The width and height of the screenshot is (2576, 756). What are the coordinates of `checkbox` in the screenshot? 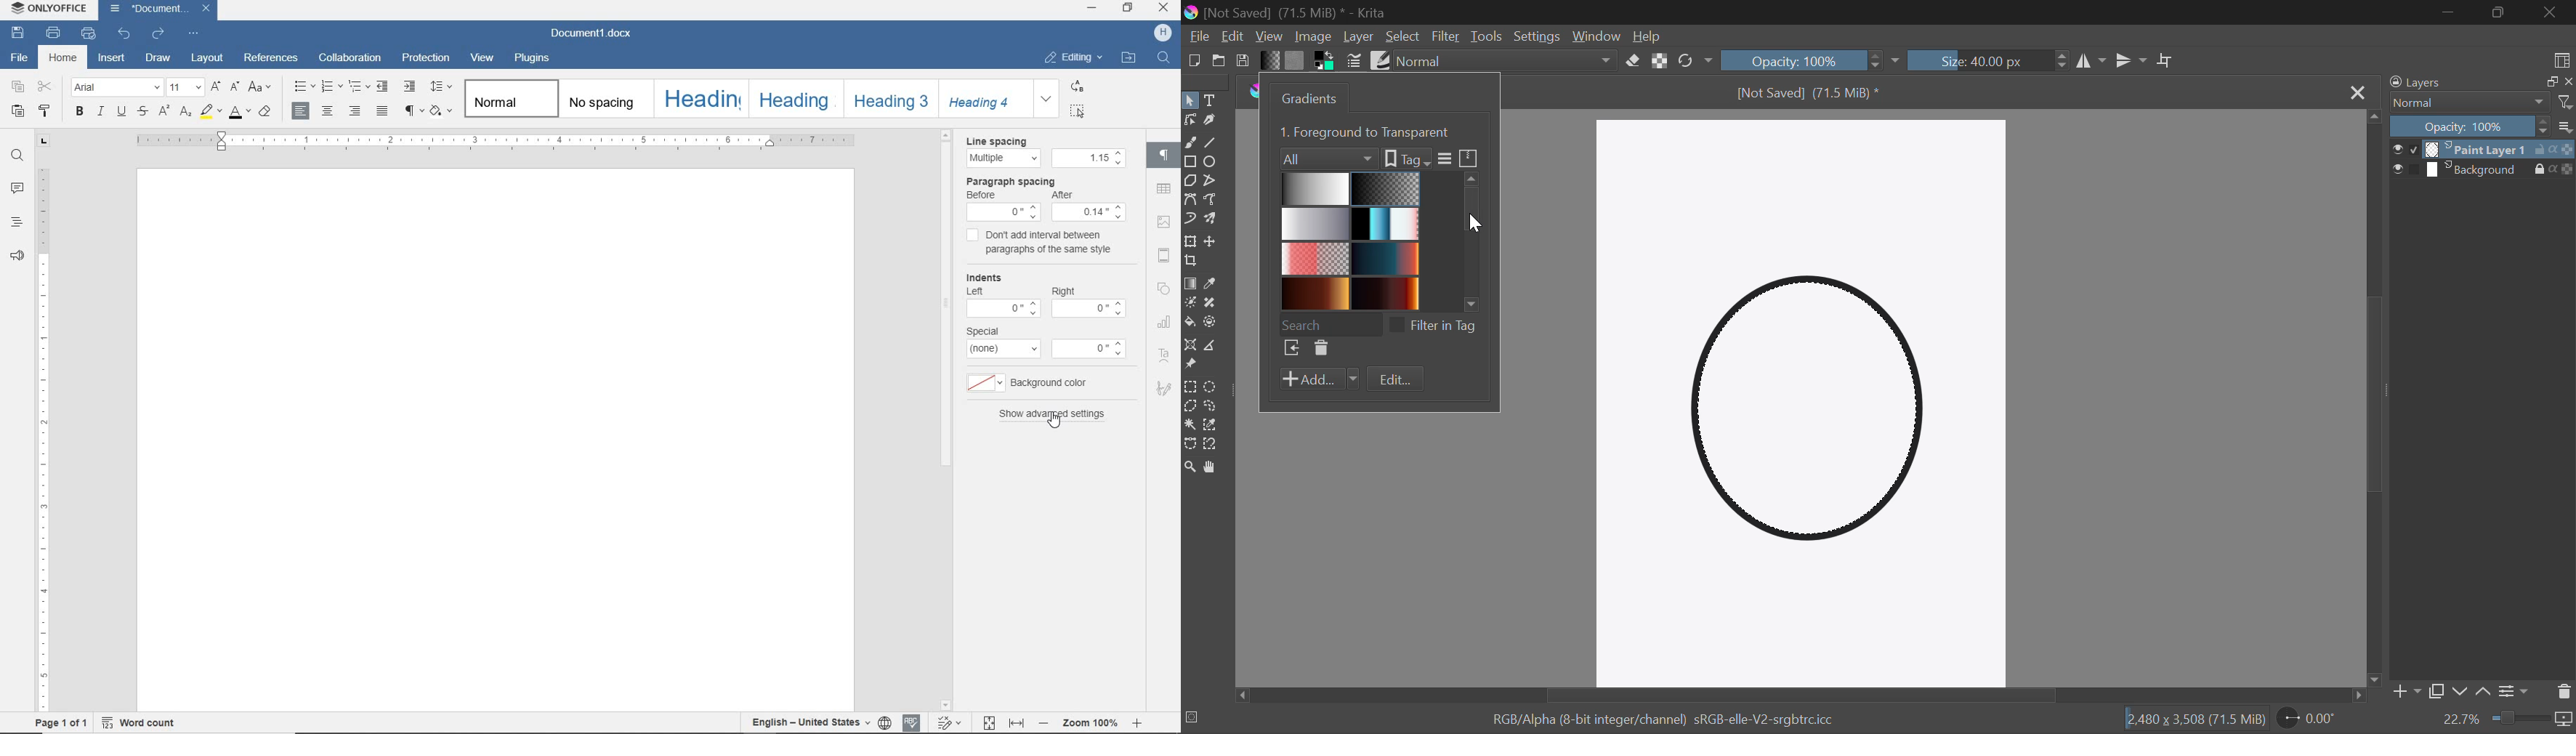 It's located at (2405, 150).